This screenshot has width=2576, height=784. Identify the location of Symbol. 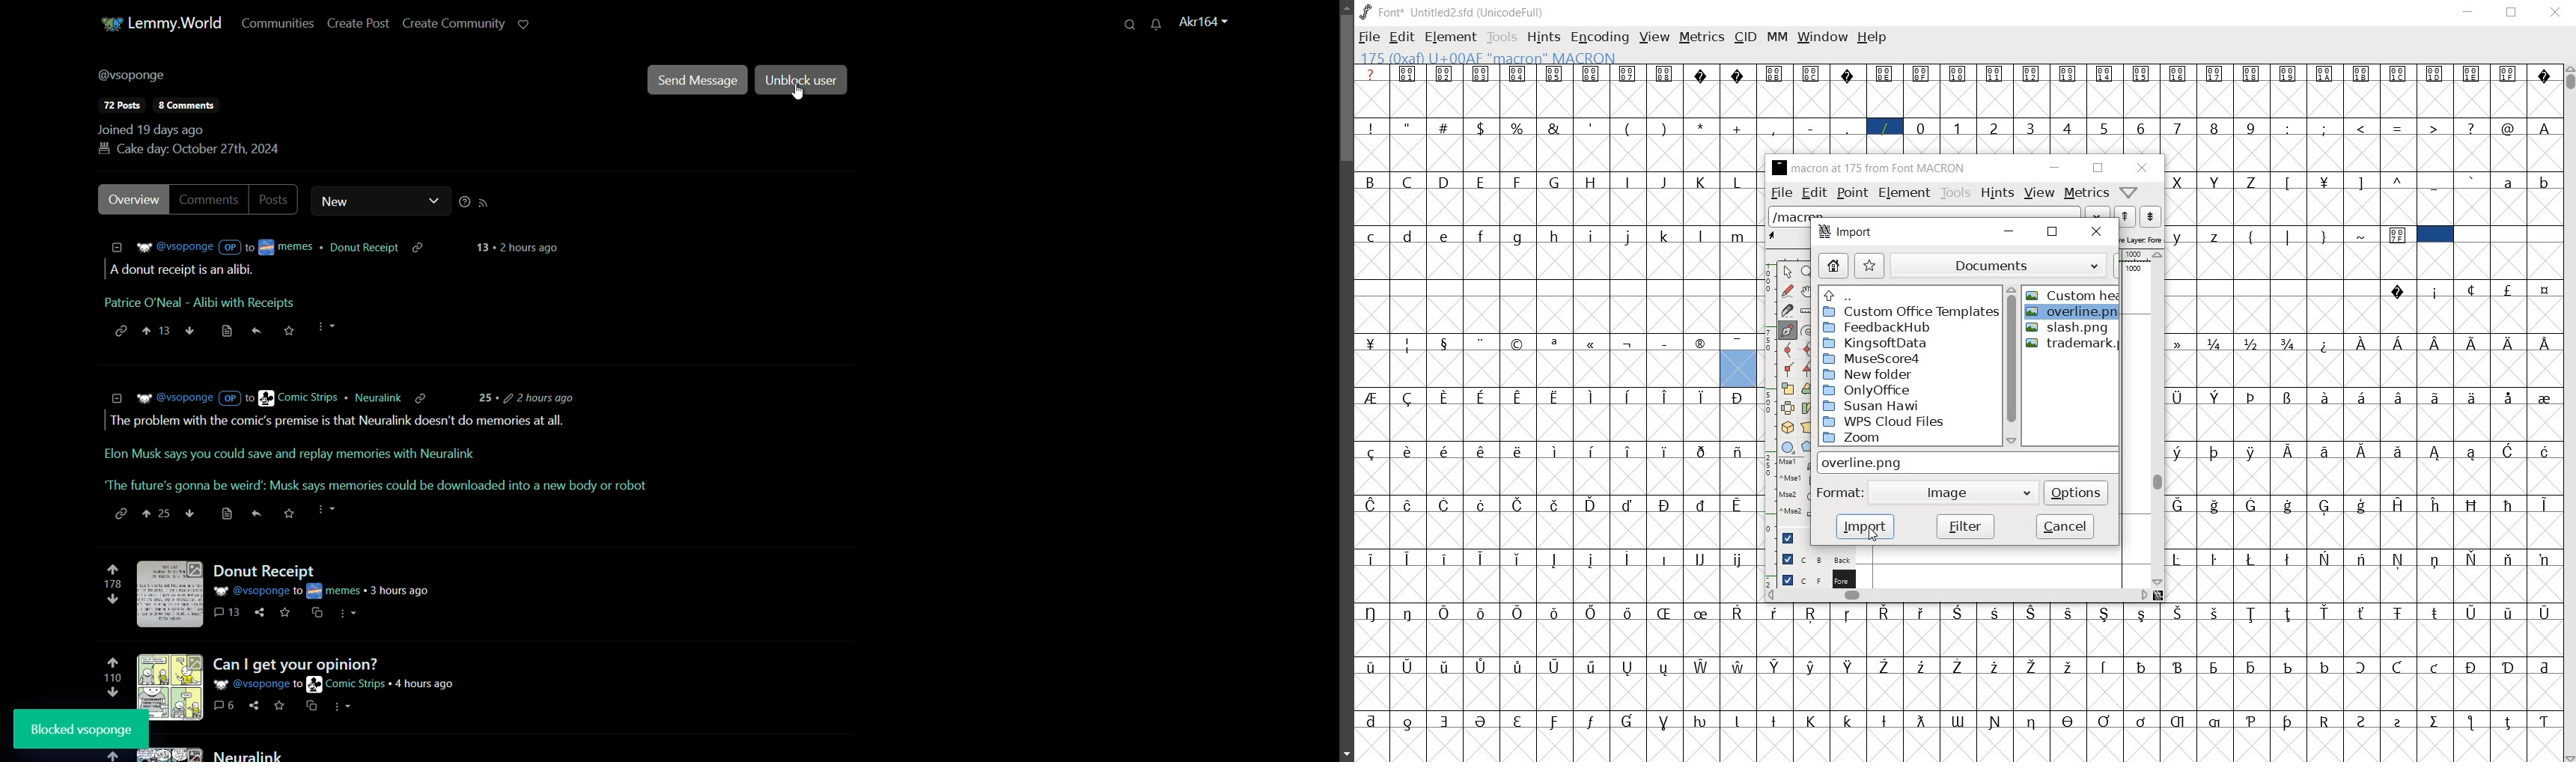
(1702, 505).